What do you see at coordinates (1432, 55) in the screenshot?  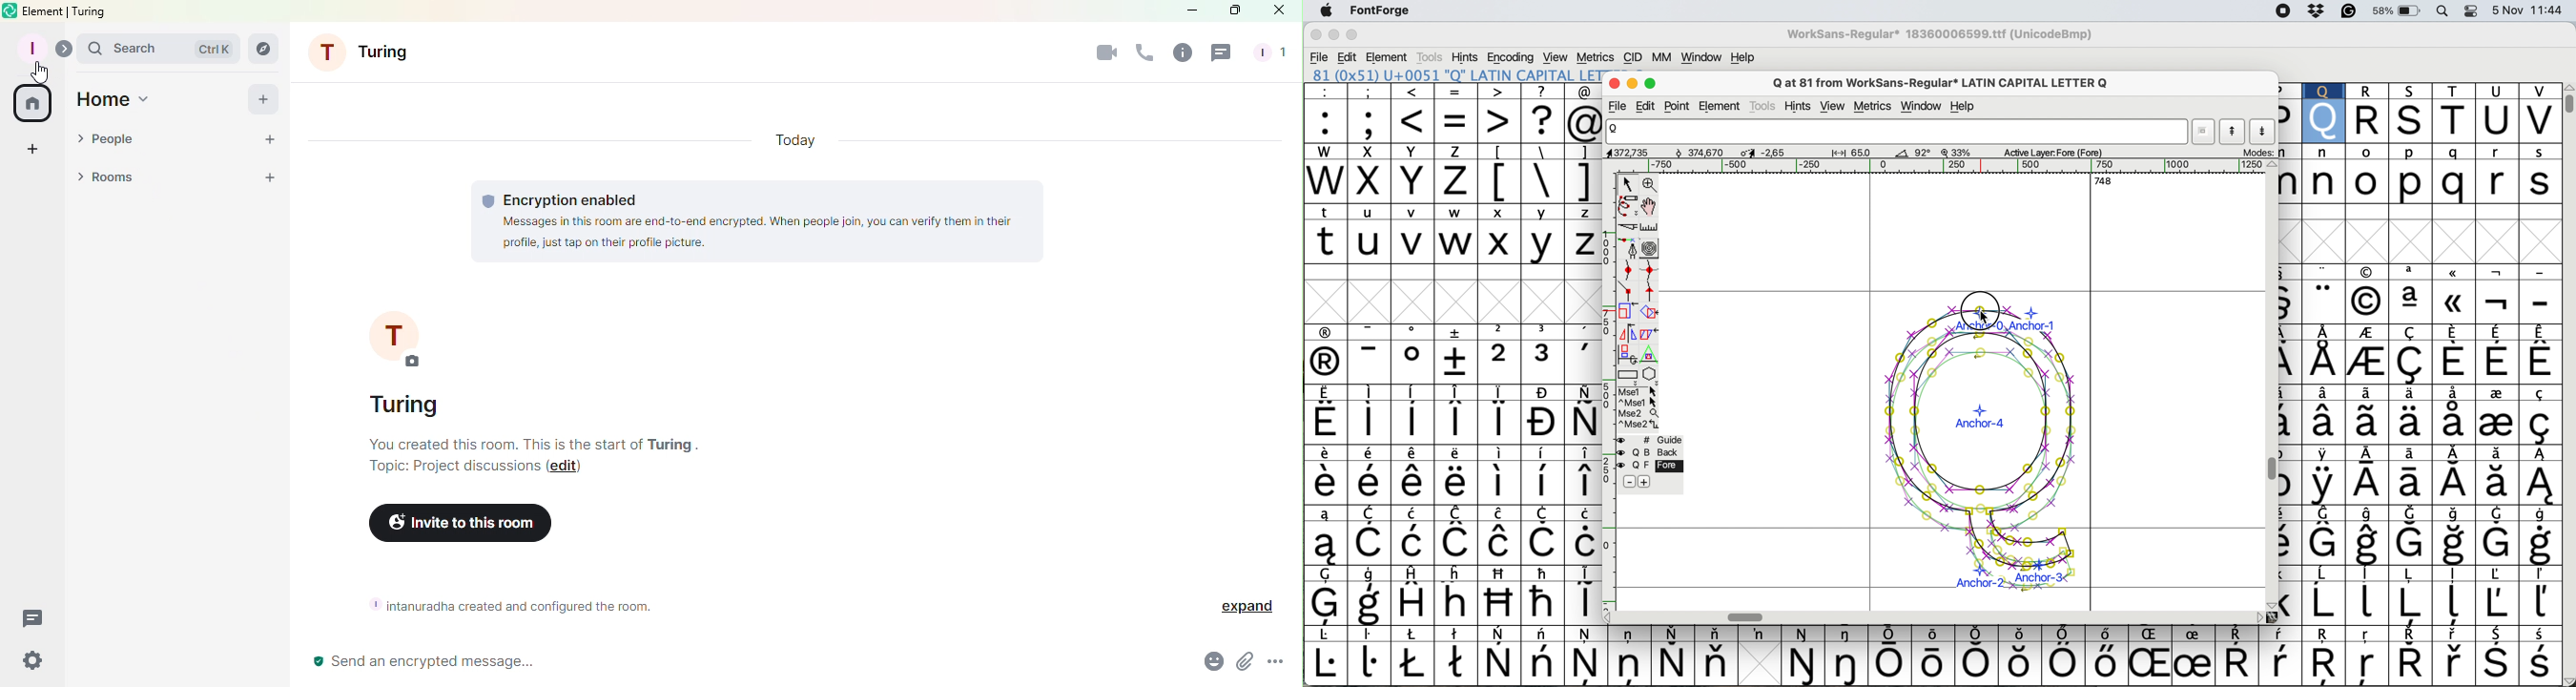 I see `tools` at bounding box center [1432, 55].